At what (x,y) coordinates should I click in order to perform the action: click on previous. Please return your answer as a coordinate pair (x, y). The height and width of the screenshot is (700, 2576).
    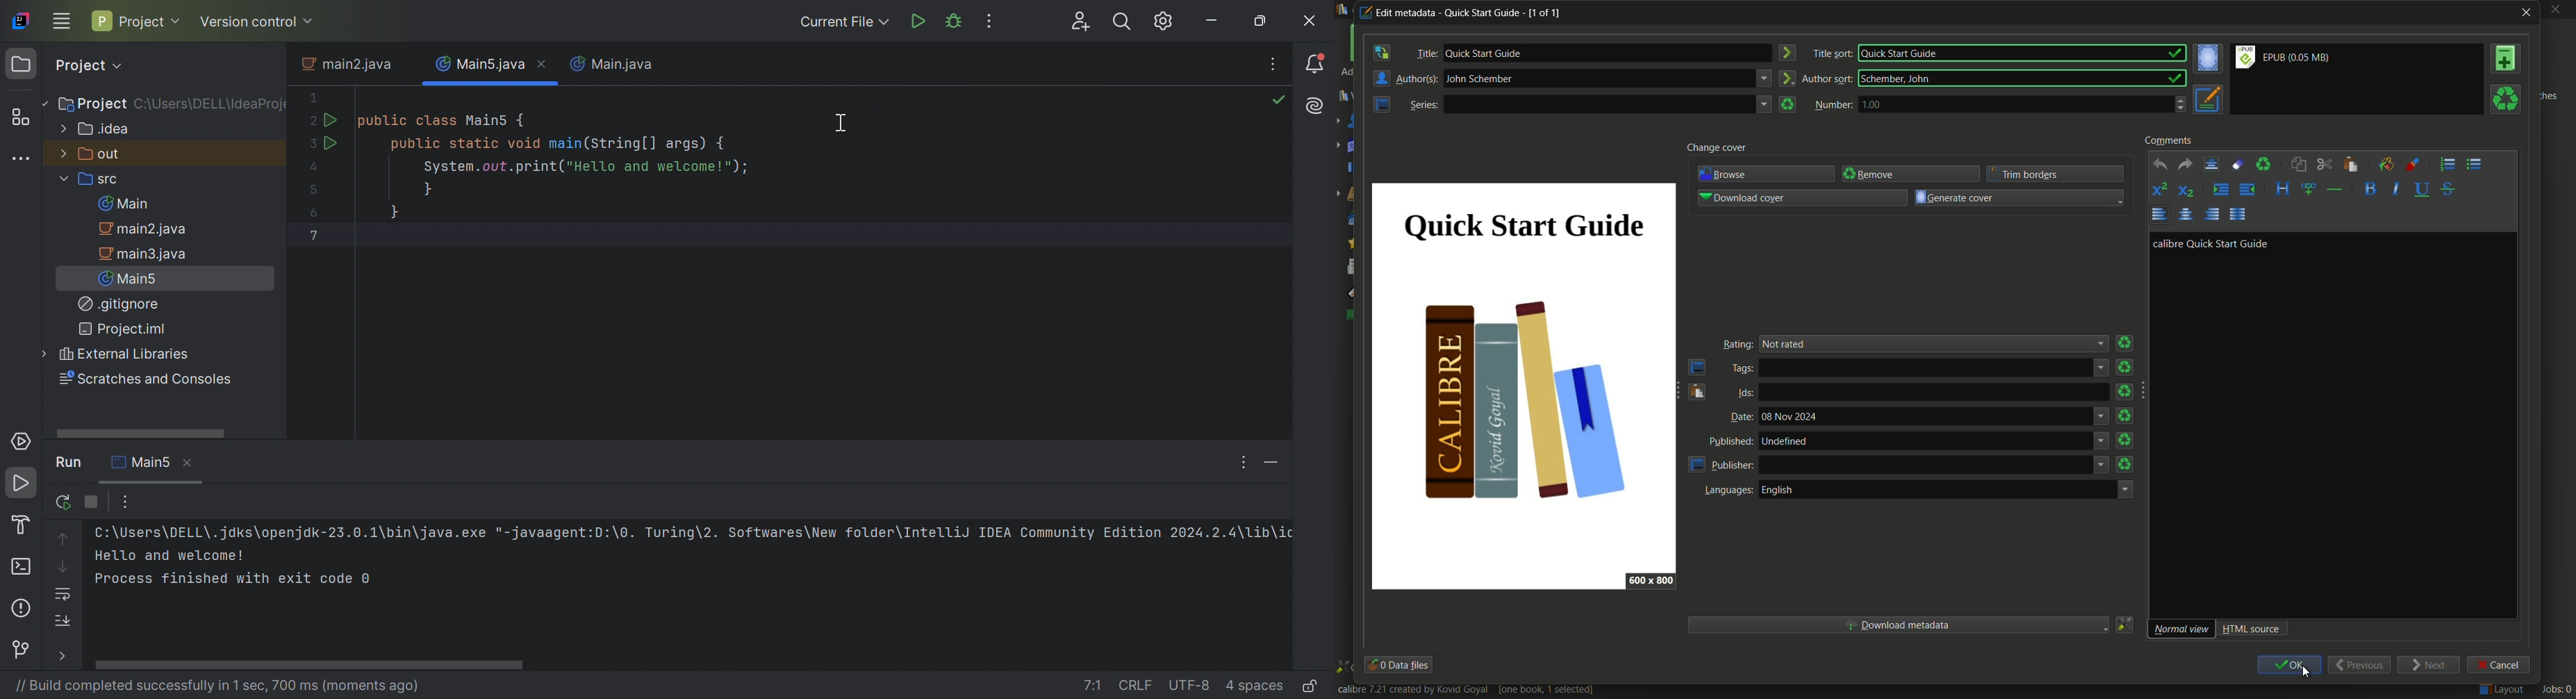
    Looking at the image, I should click on (2360, 665).